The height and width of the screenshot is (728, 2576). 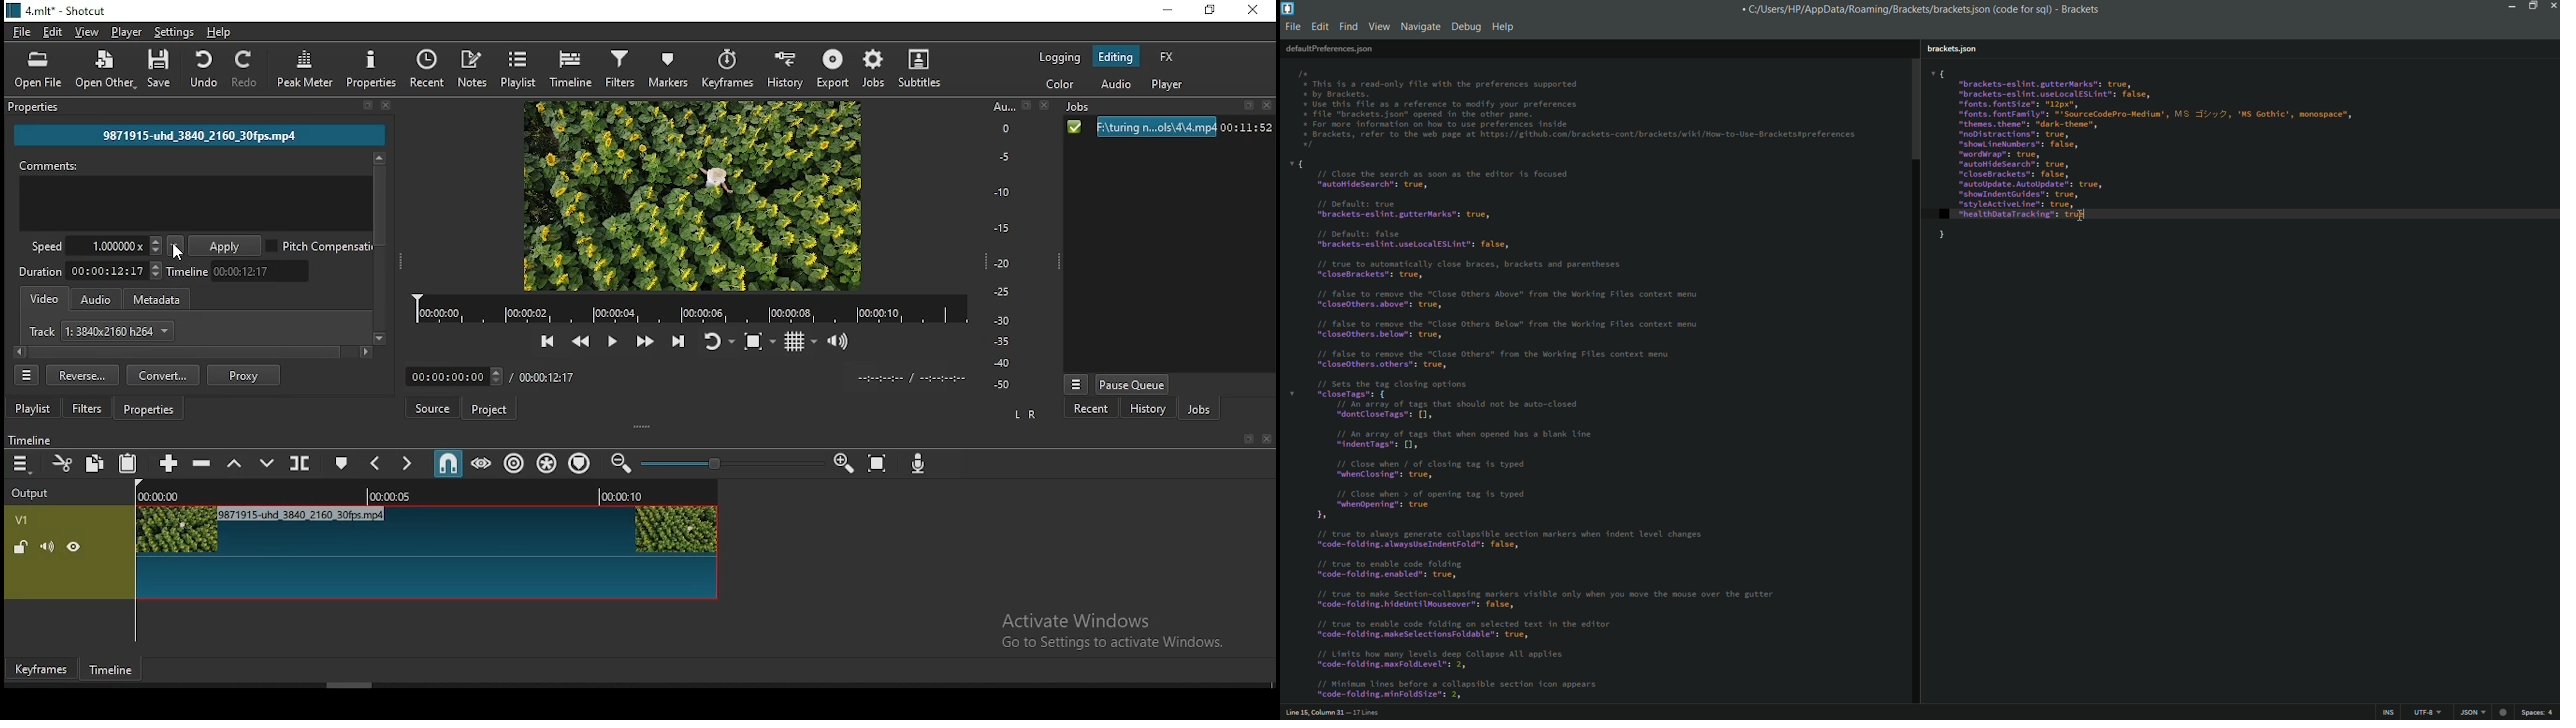 What do you see at coordinates (181, 254) in the screenshot?
I see `cursor` at bounding box center [181, 254].